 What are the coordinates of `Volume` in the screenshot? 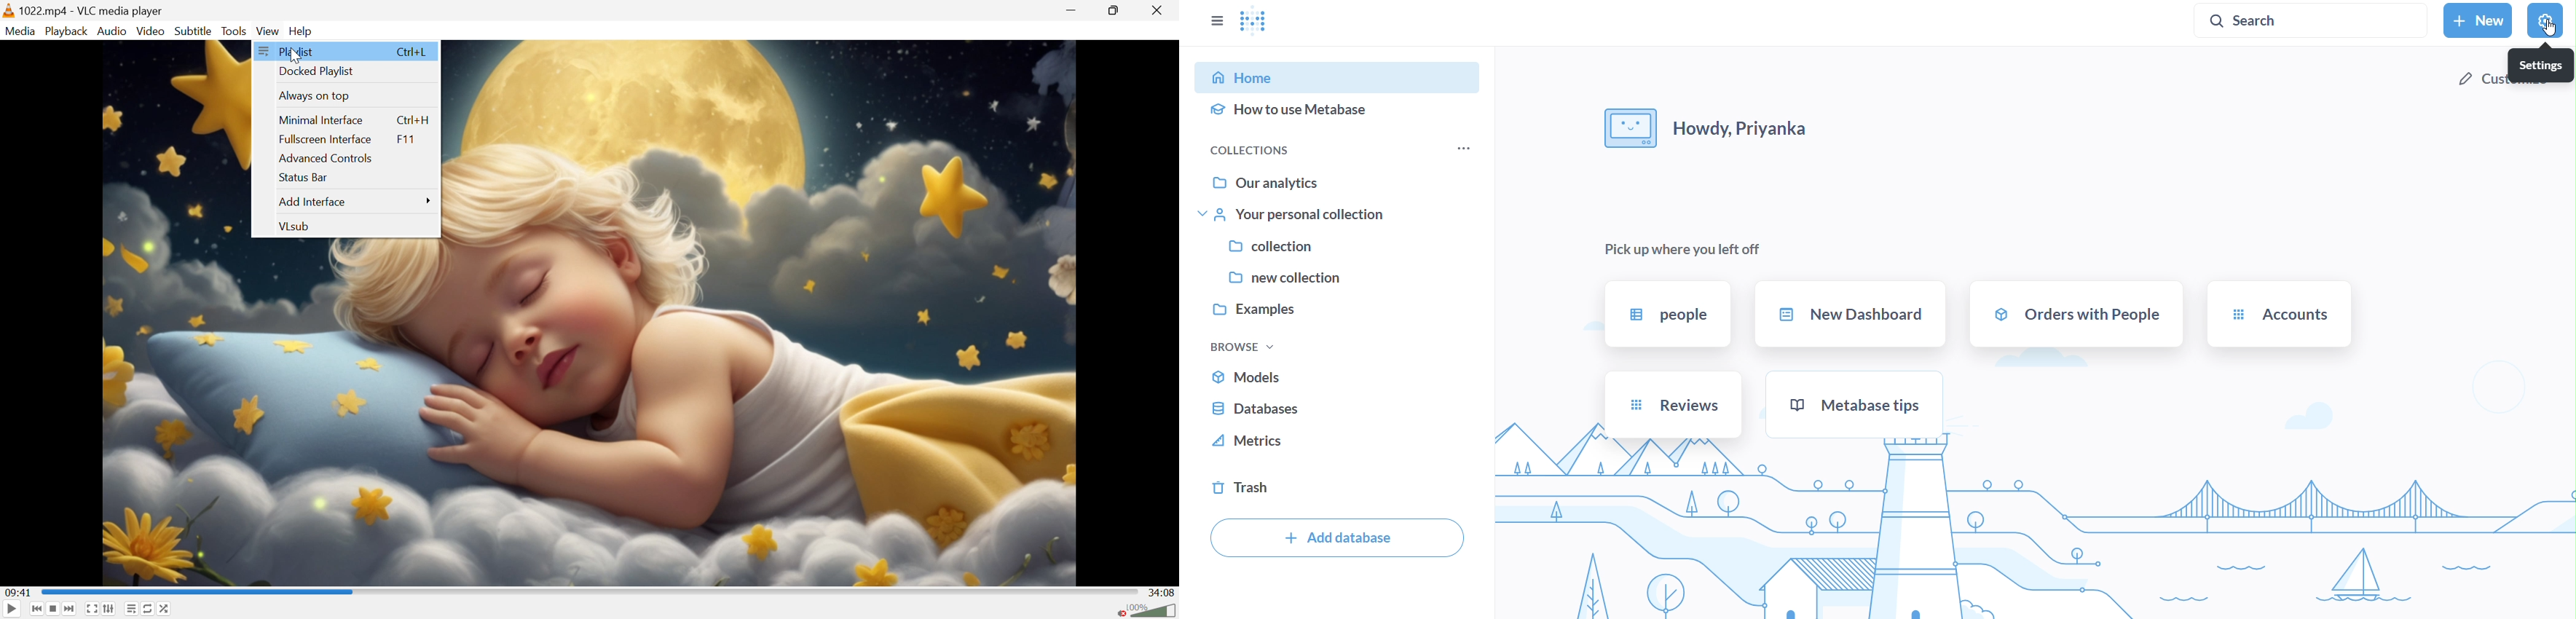 It's located at (1155, 611).